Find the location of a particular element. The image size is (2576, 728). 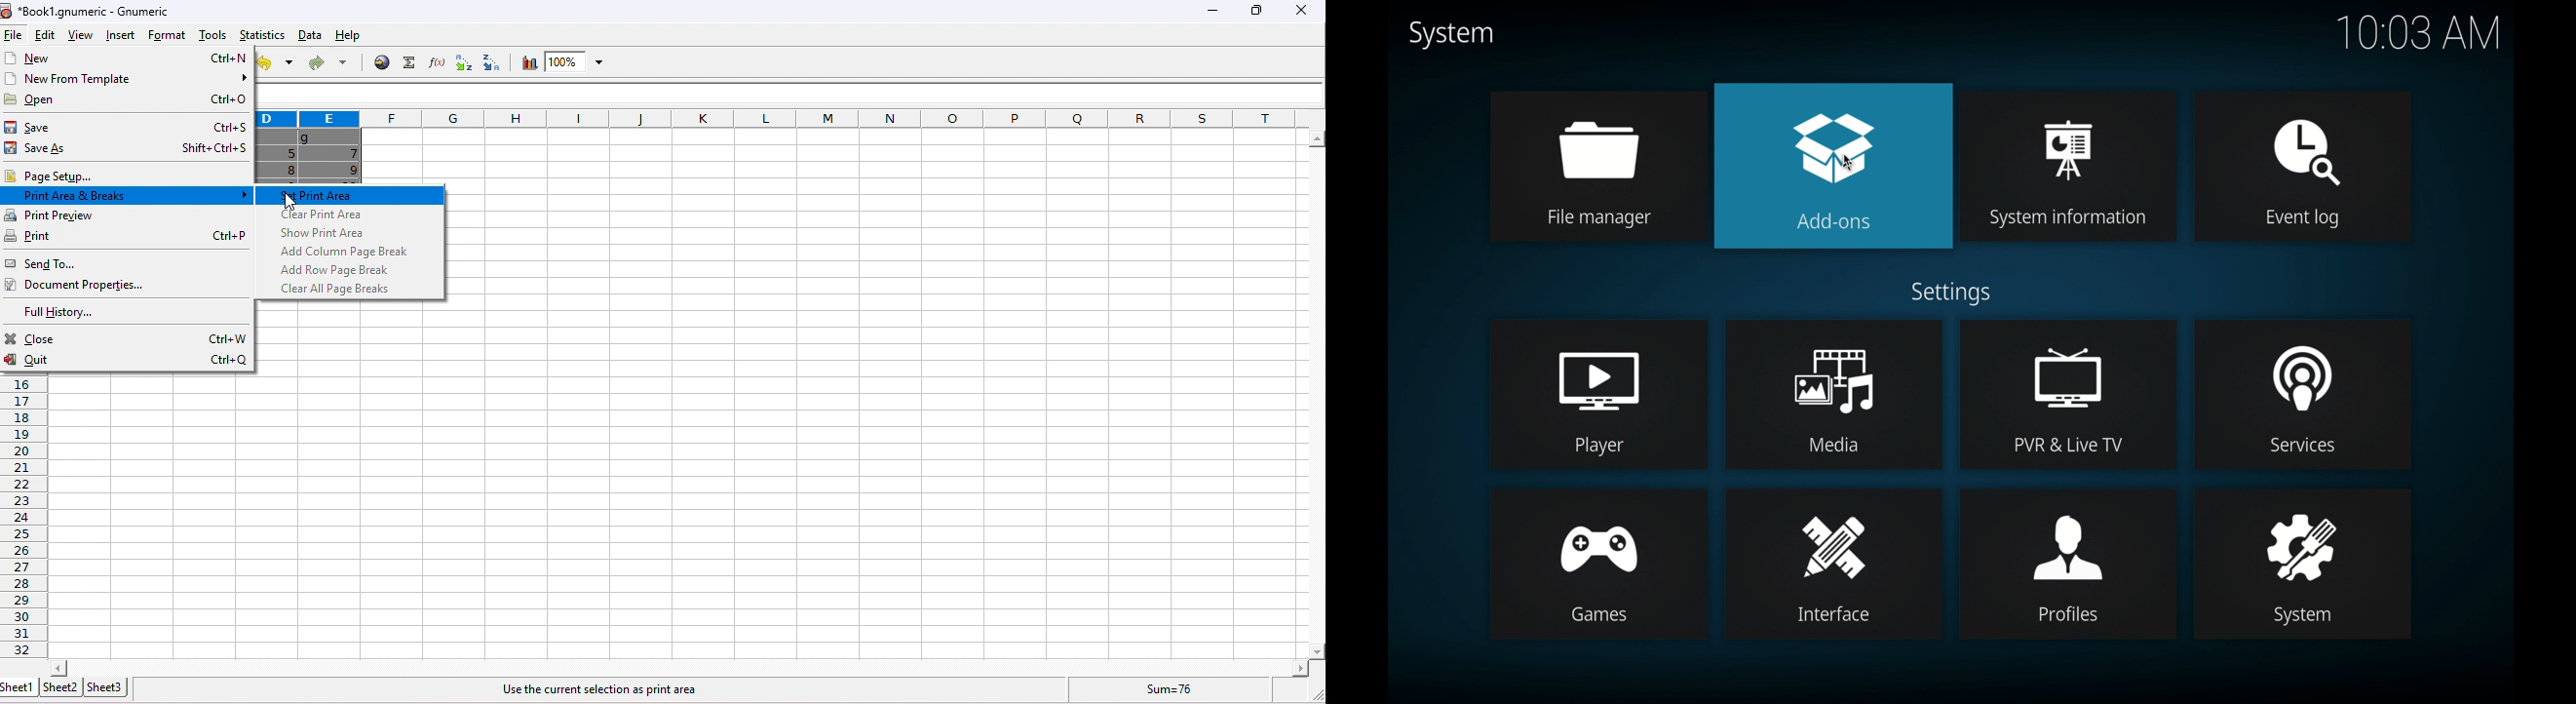

pvr and live tv is located at coordinates (2068, 394).